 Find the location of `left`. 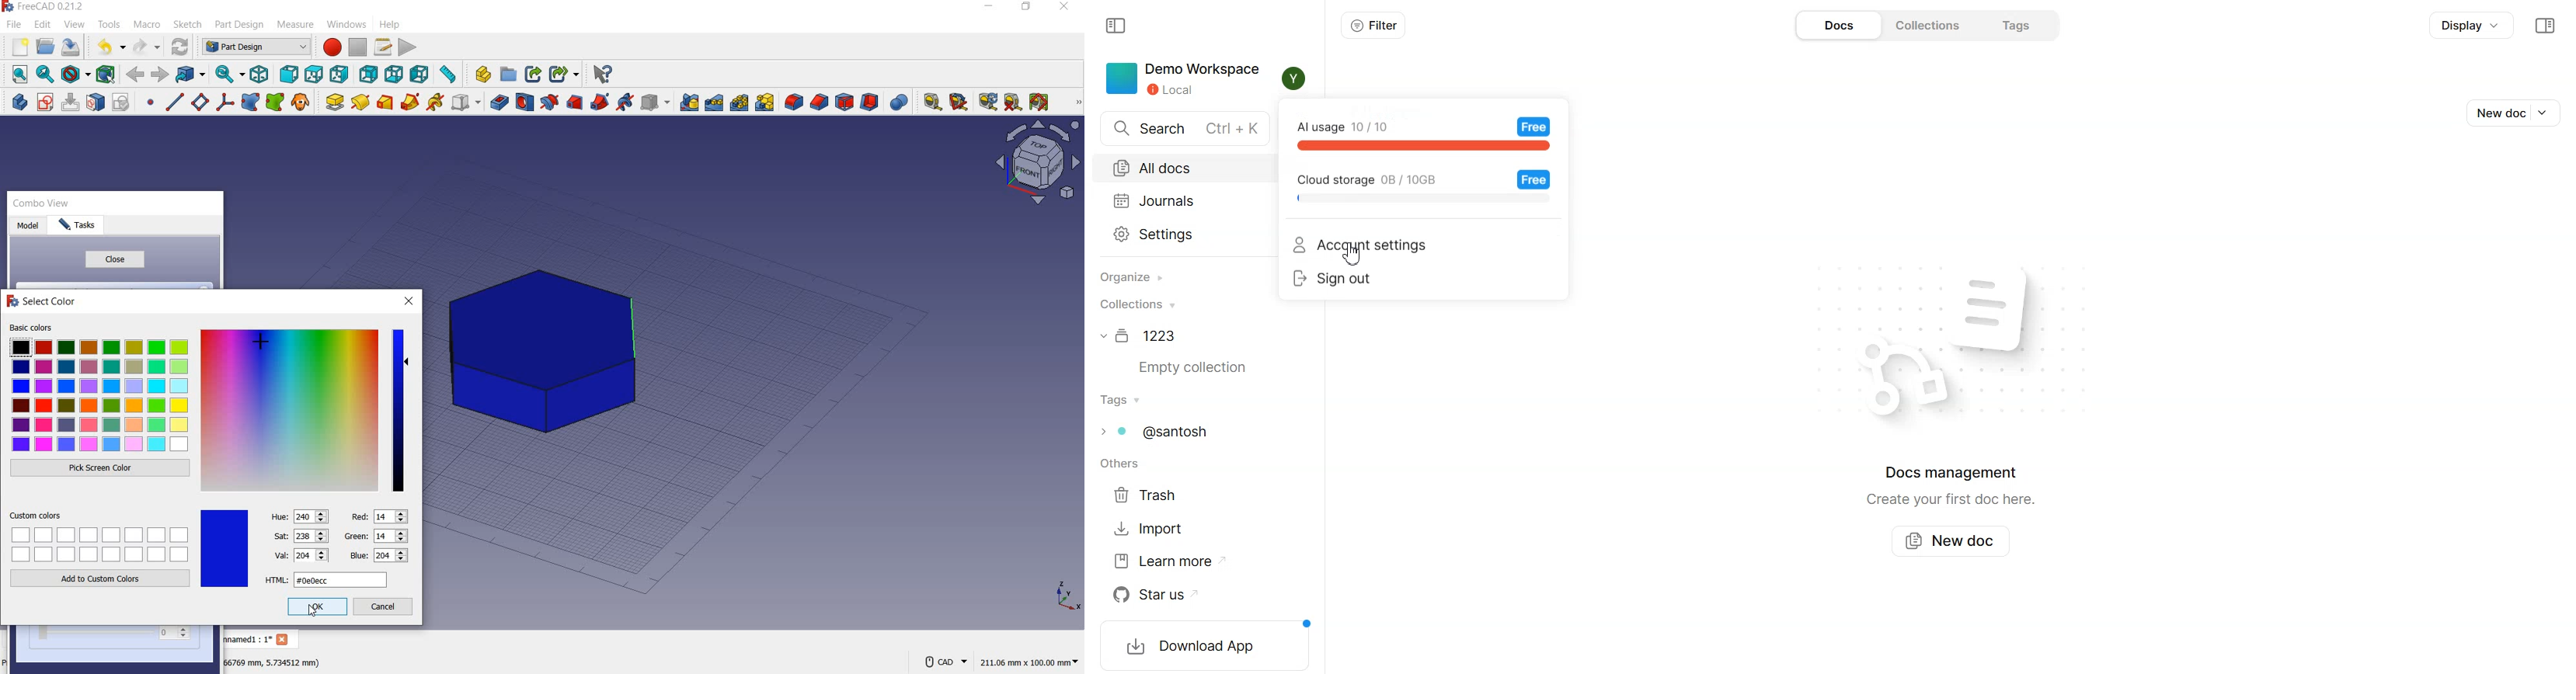

left is located at coordinates (421, 74).